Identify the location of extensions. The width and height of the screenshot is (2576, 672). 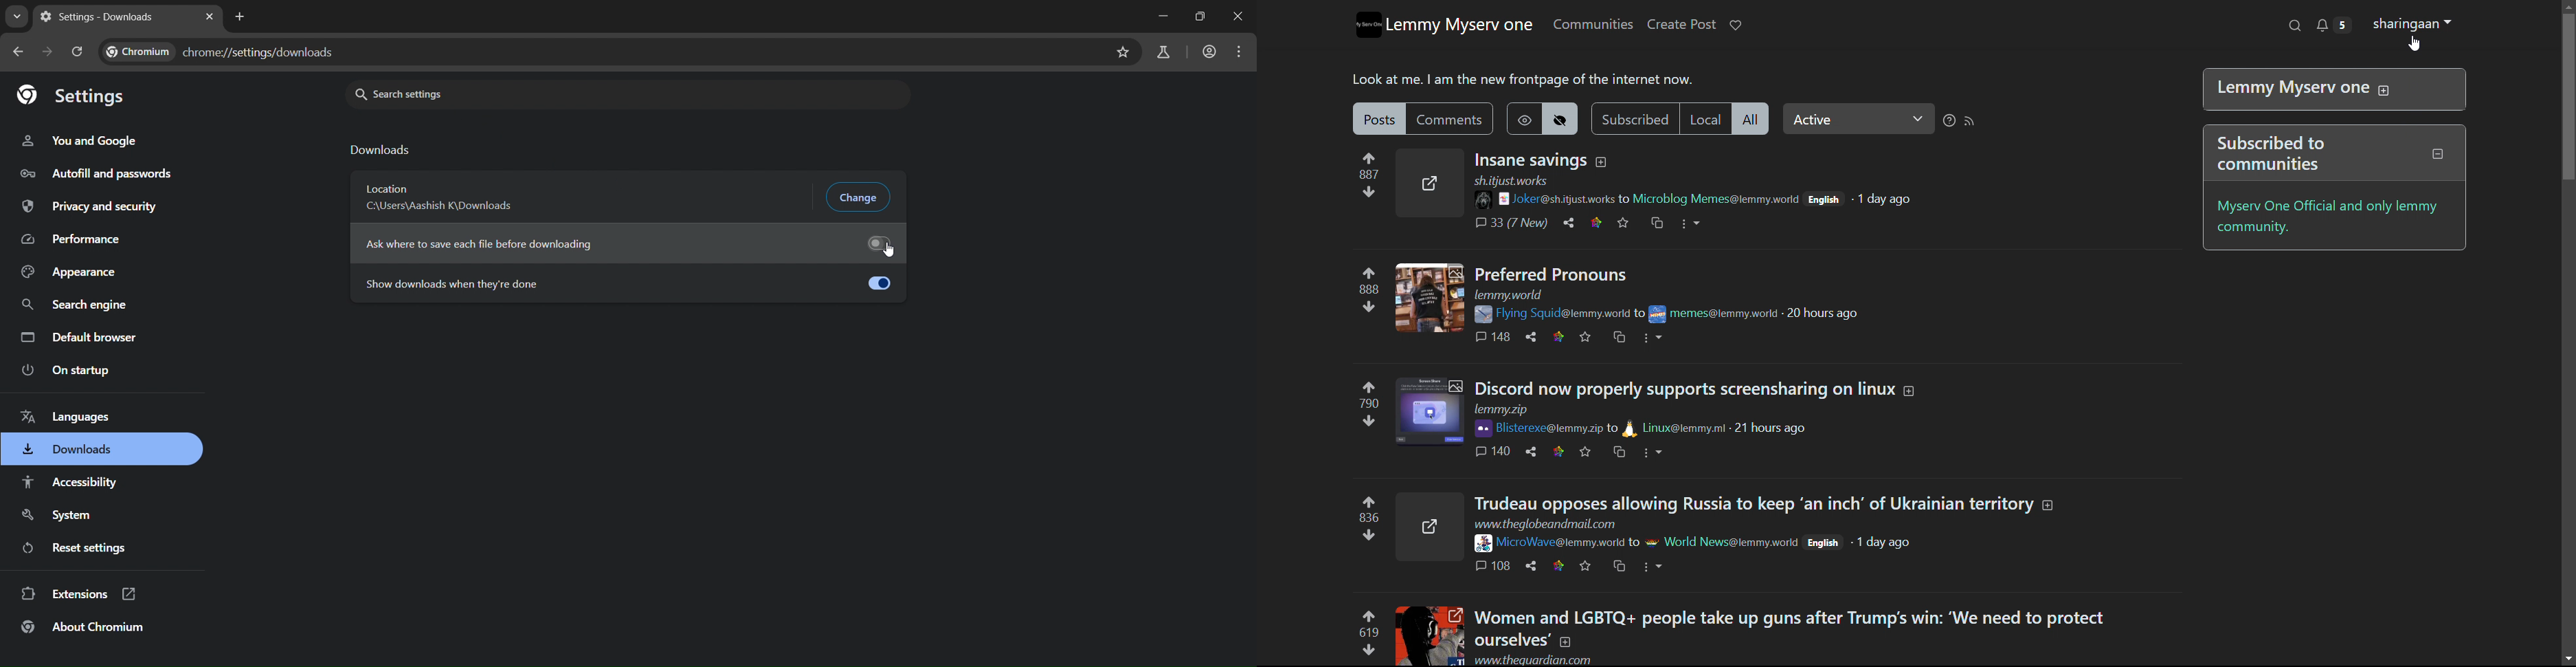
(80, 594).